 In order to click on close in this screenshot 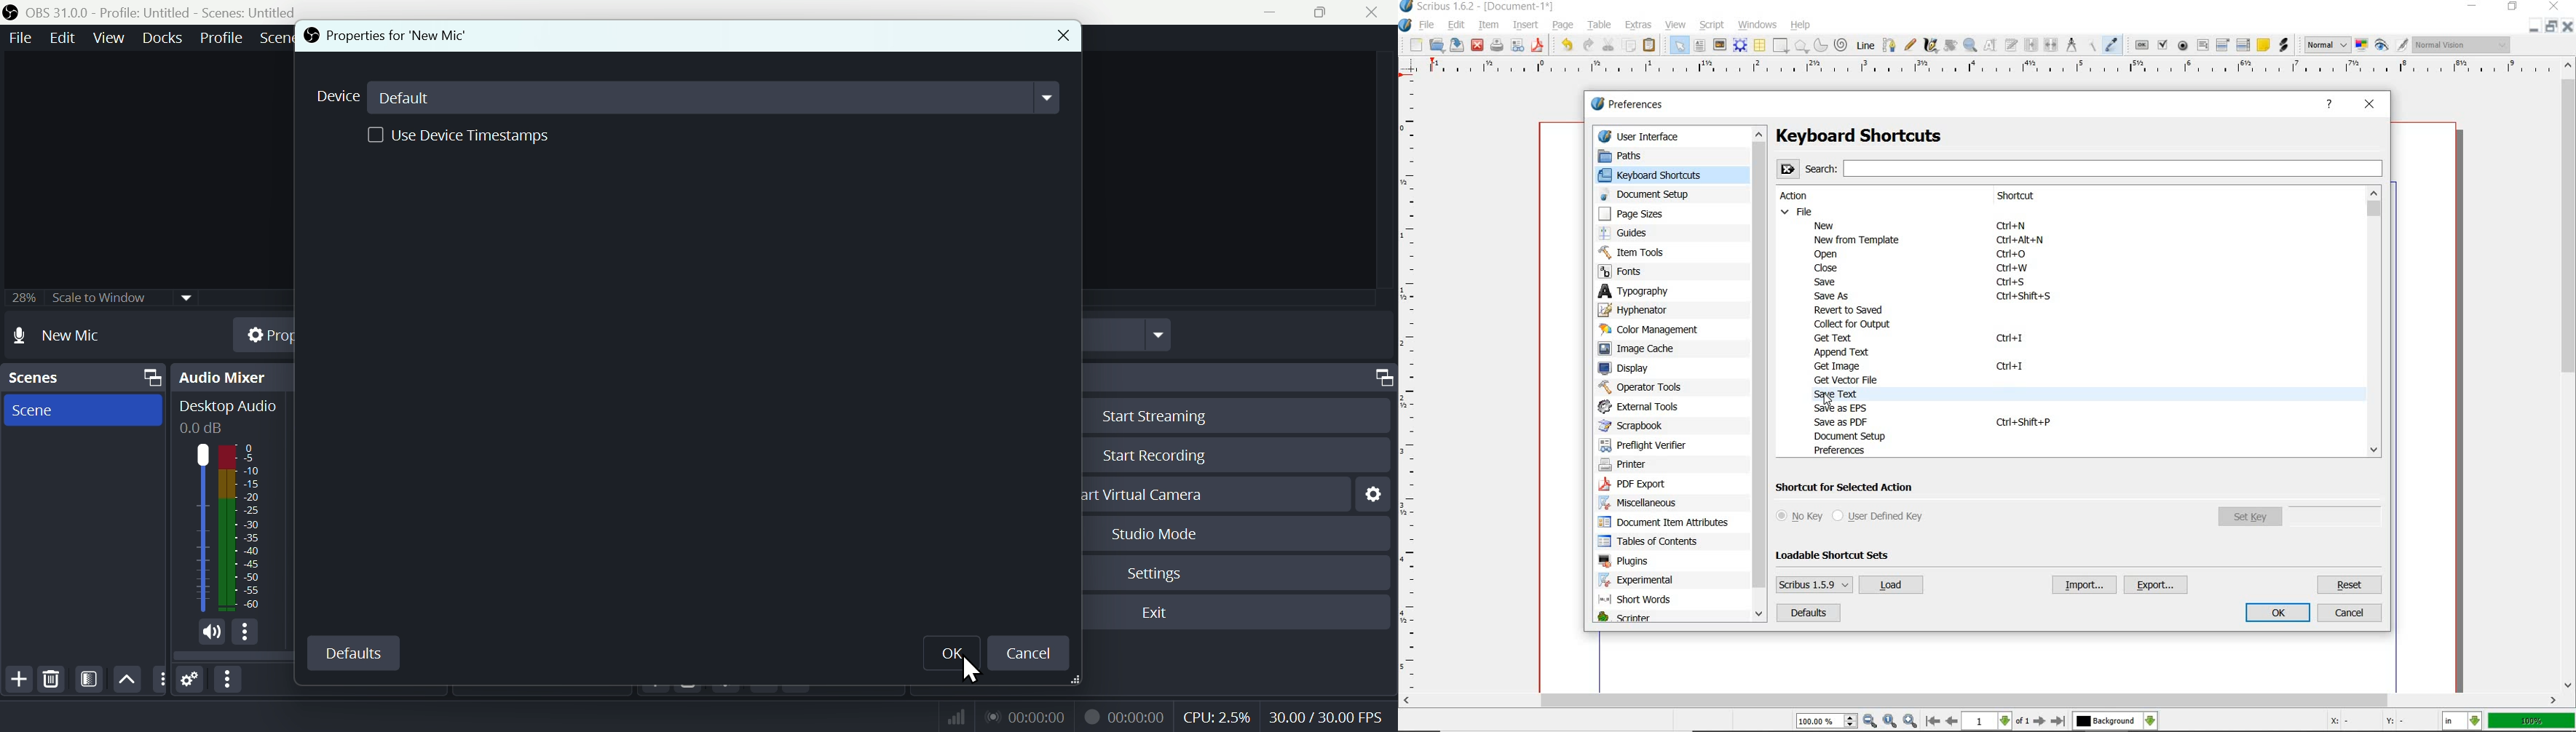, I will do `click(2568, 26)`.